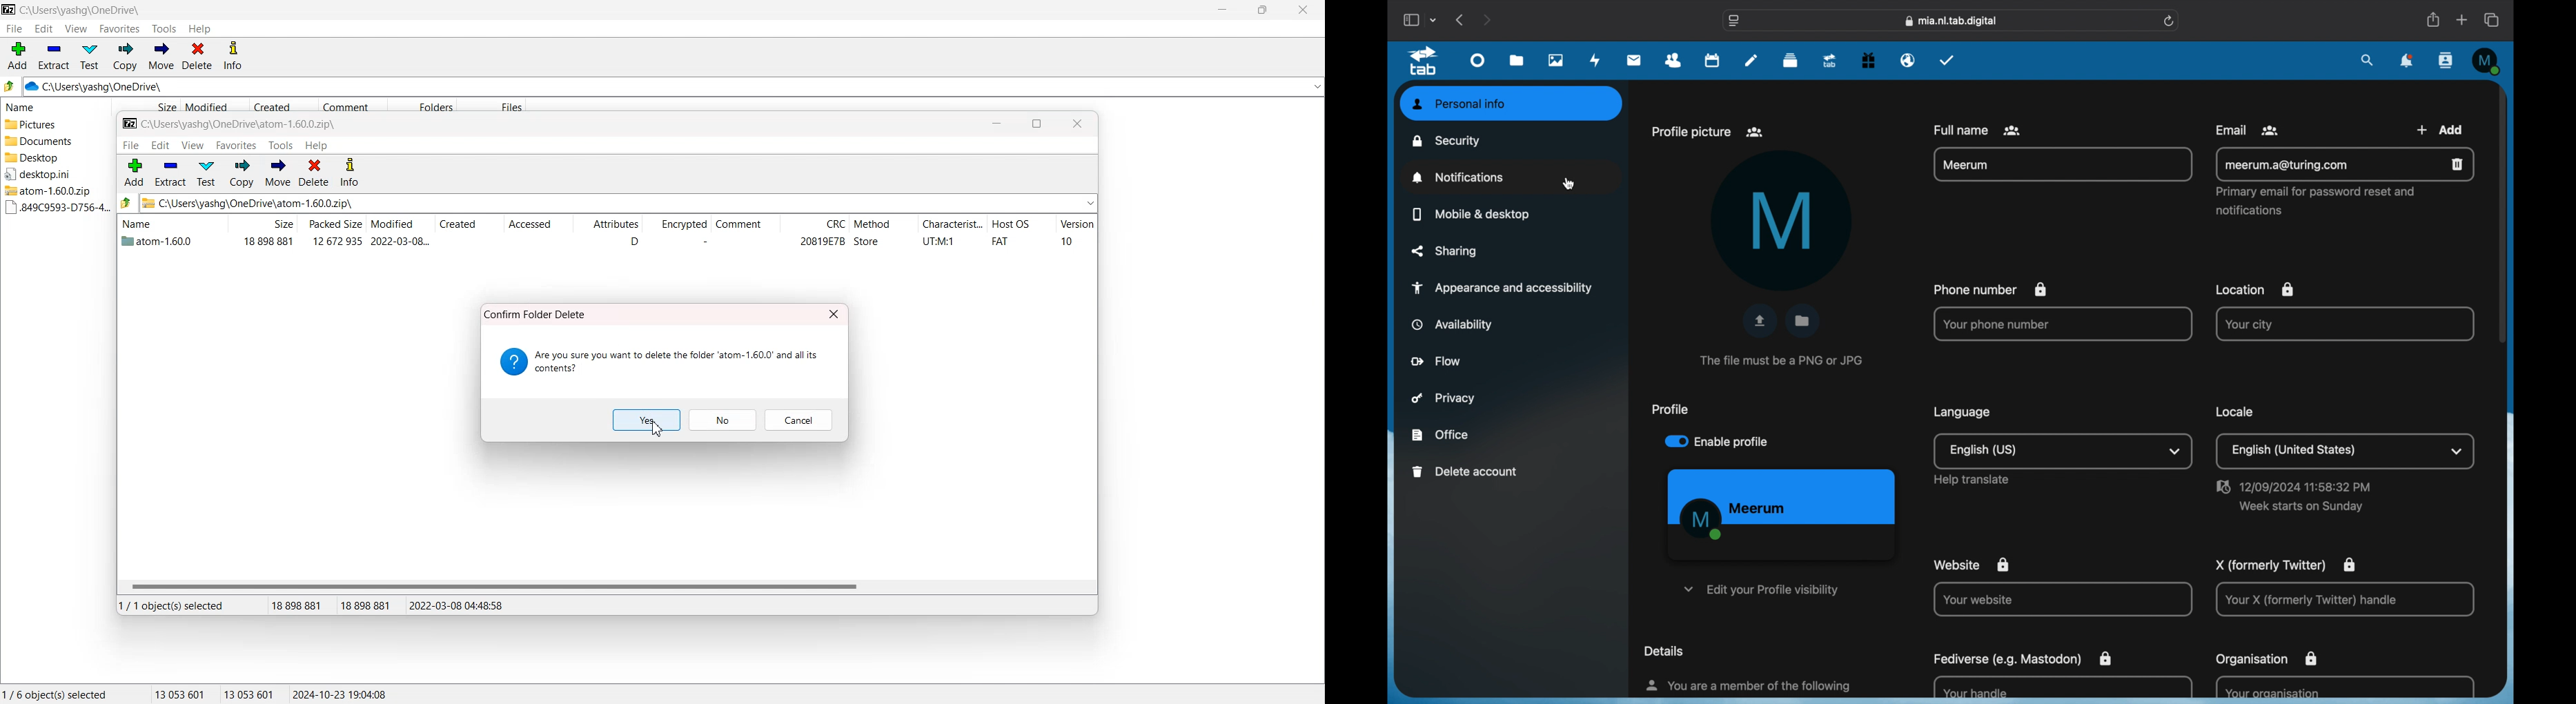 This screenshot has width=2576, height=728. I want to click on Info, so click(233, 57).